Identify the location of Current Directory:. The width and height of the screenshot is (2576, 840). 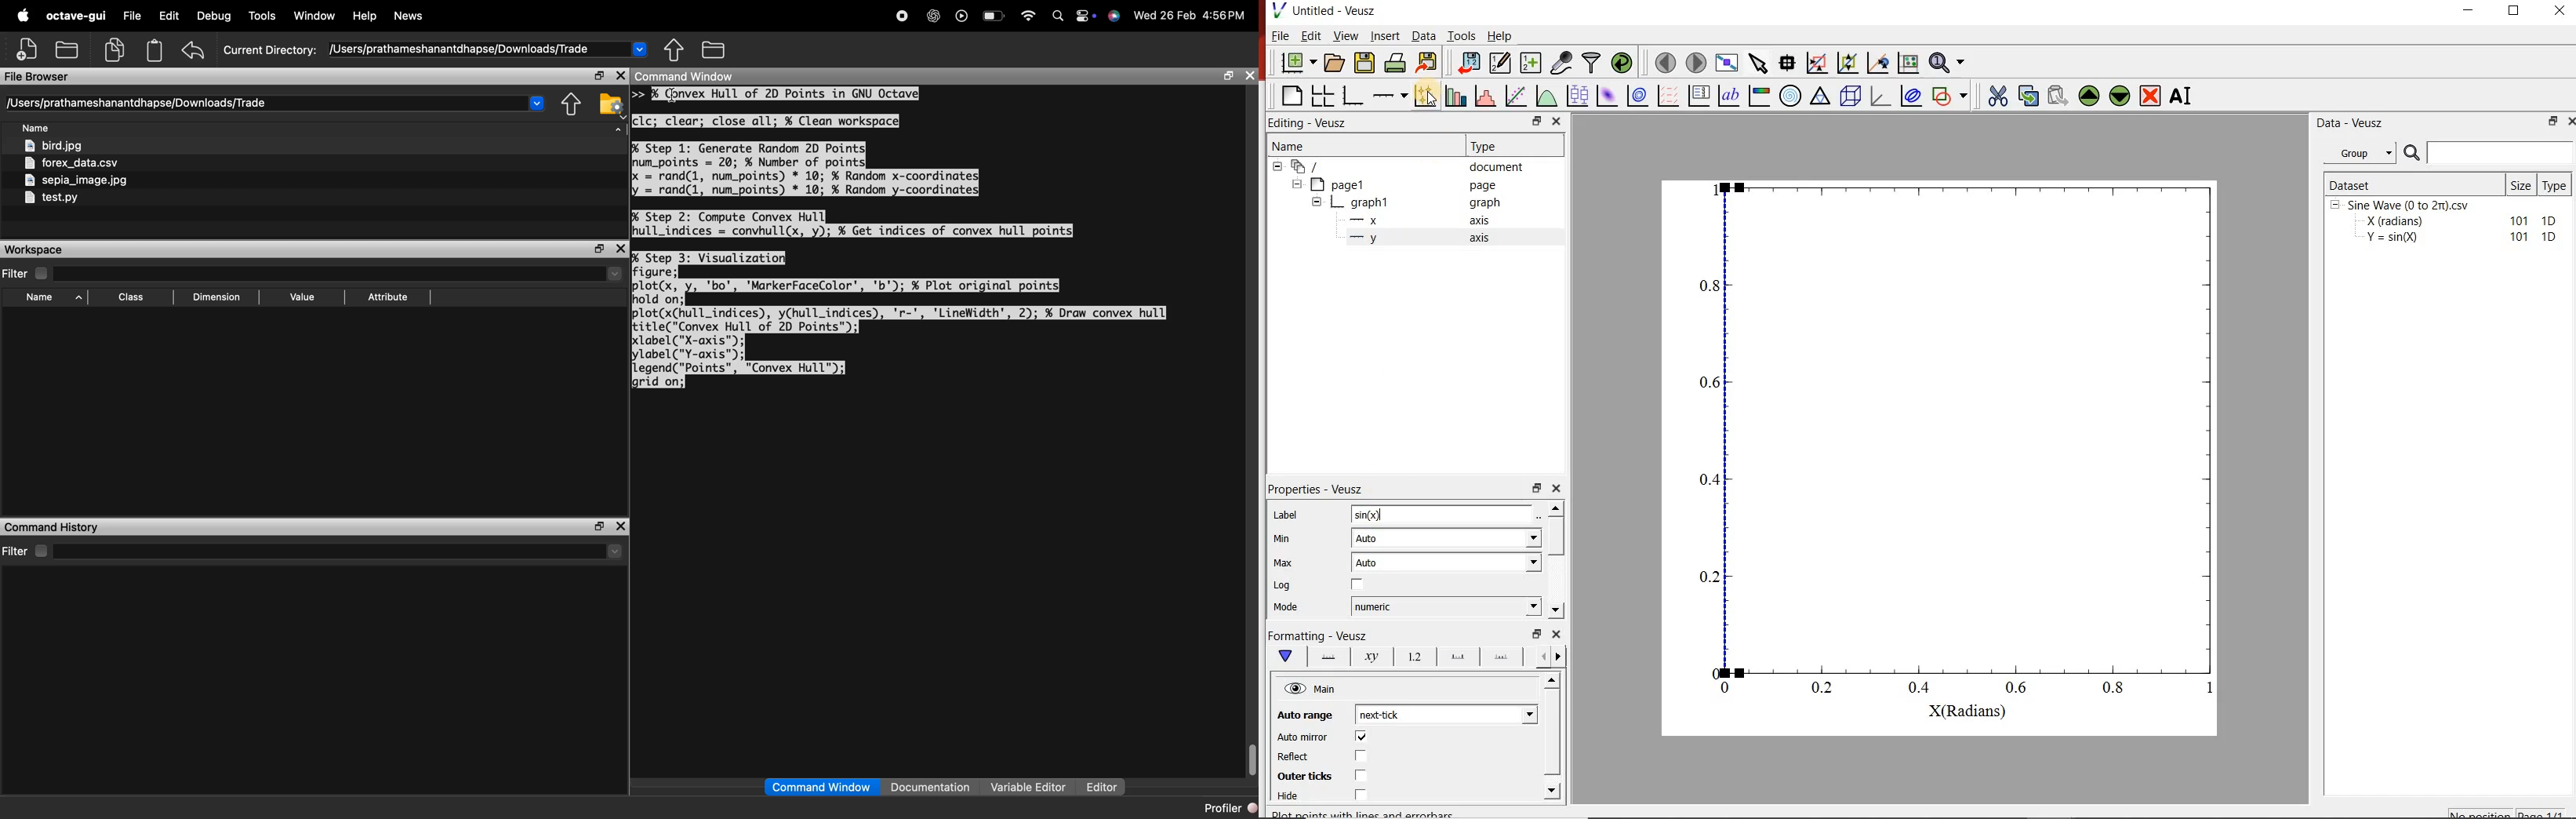
(270, 50).